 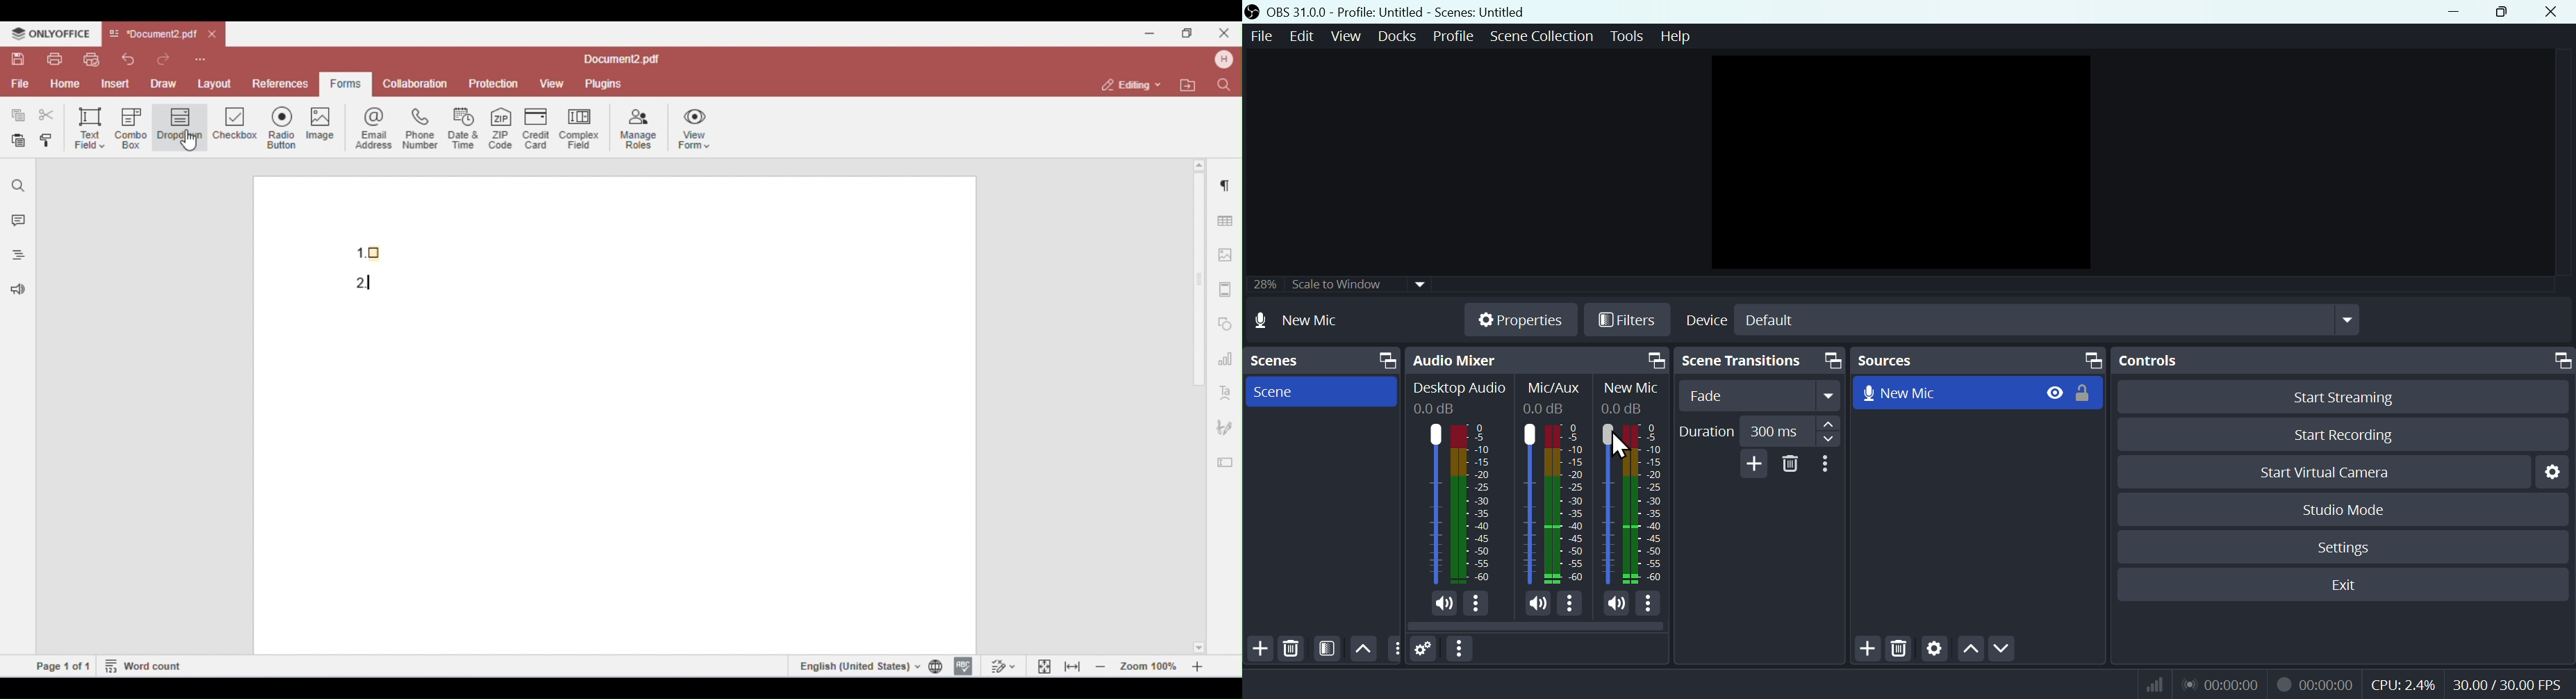 What do you see at coordinates (1557, 388) in the screenshot?
I see `` at bounding box center [1557, 388].